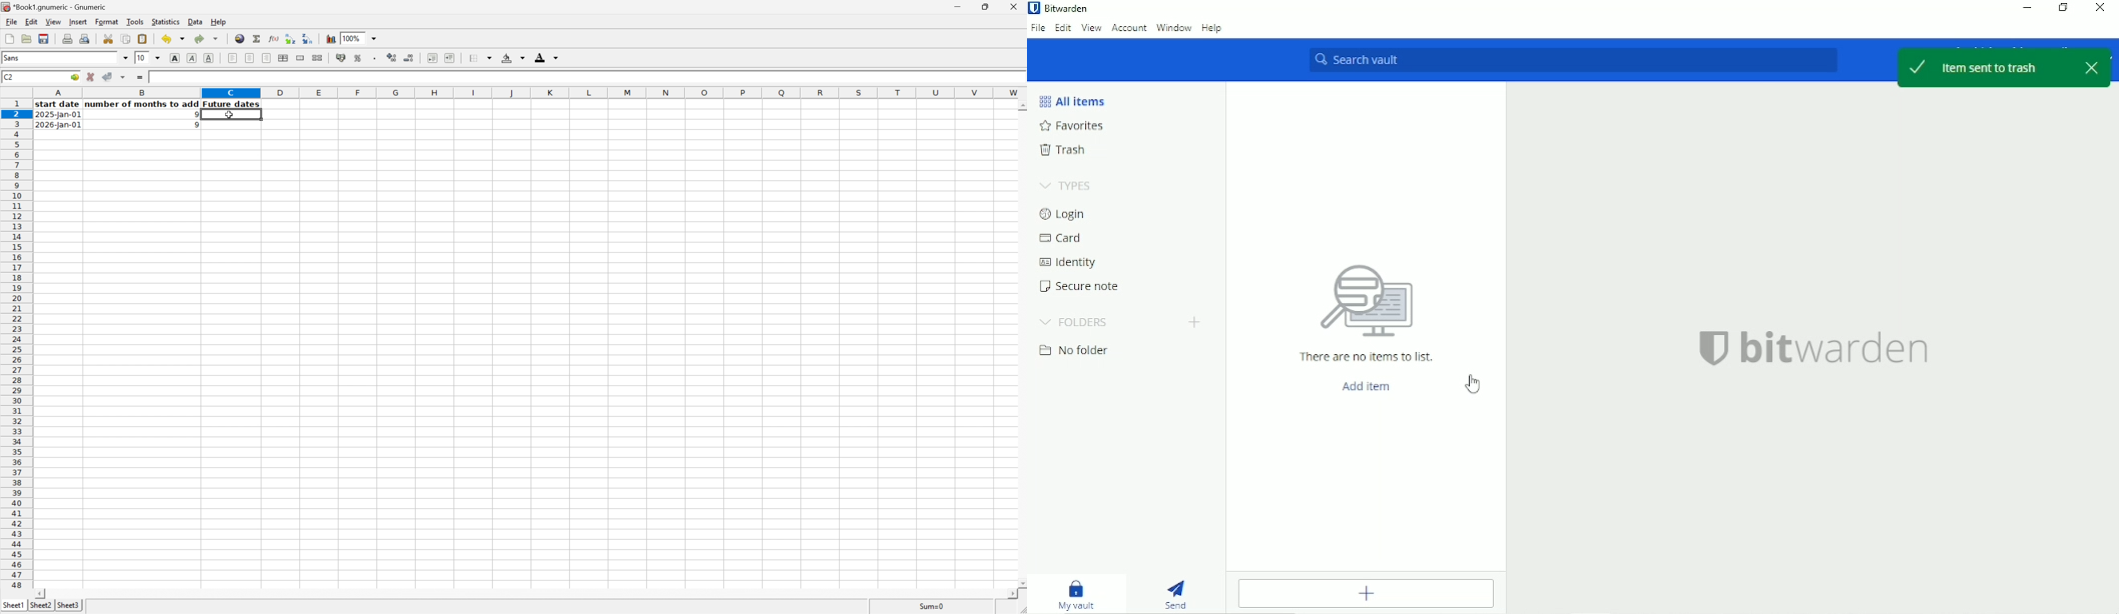 This screenshot has width=2128, height=616. I want to click on Enter formula, so click(139, 76).